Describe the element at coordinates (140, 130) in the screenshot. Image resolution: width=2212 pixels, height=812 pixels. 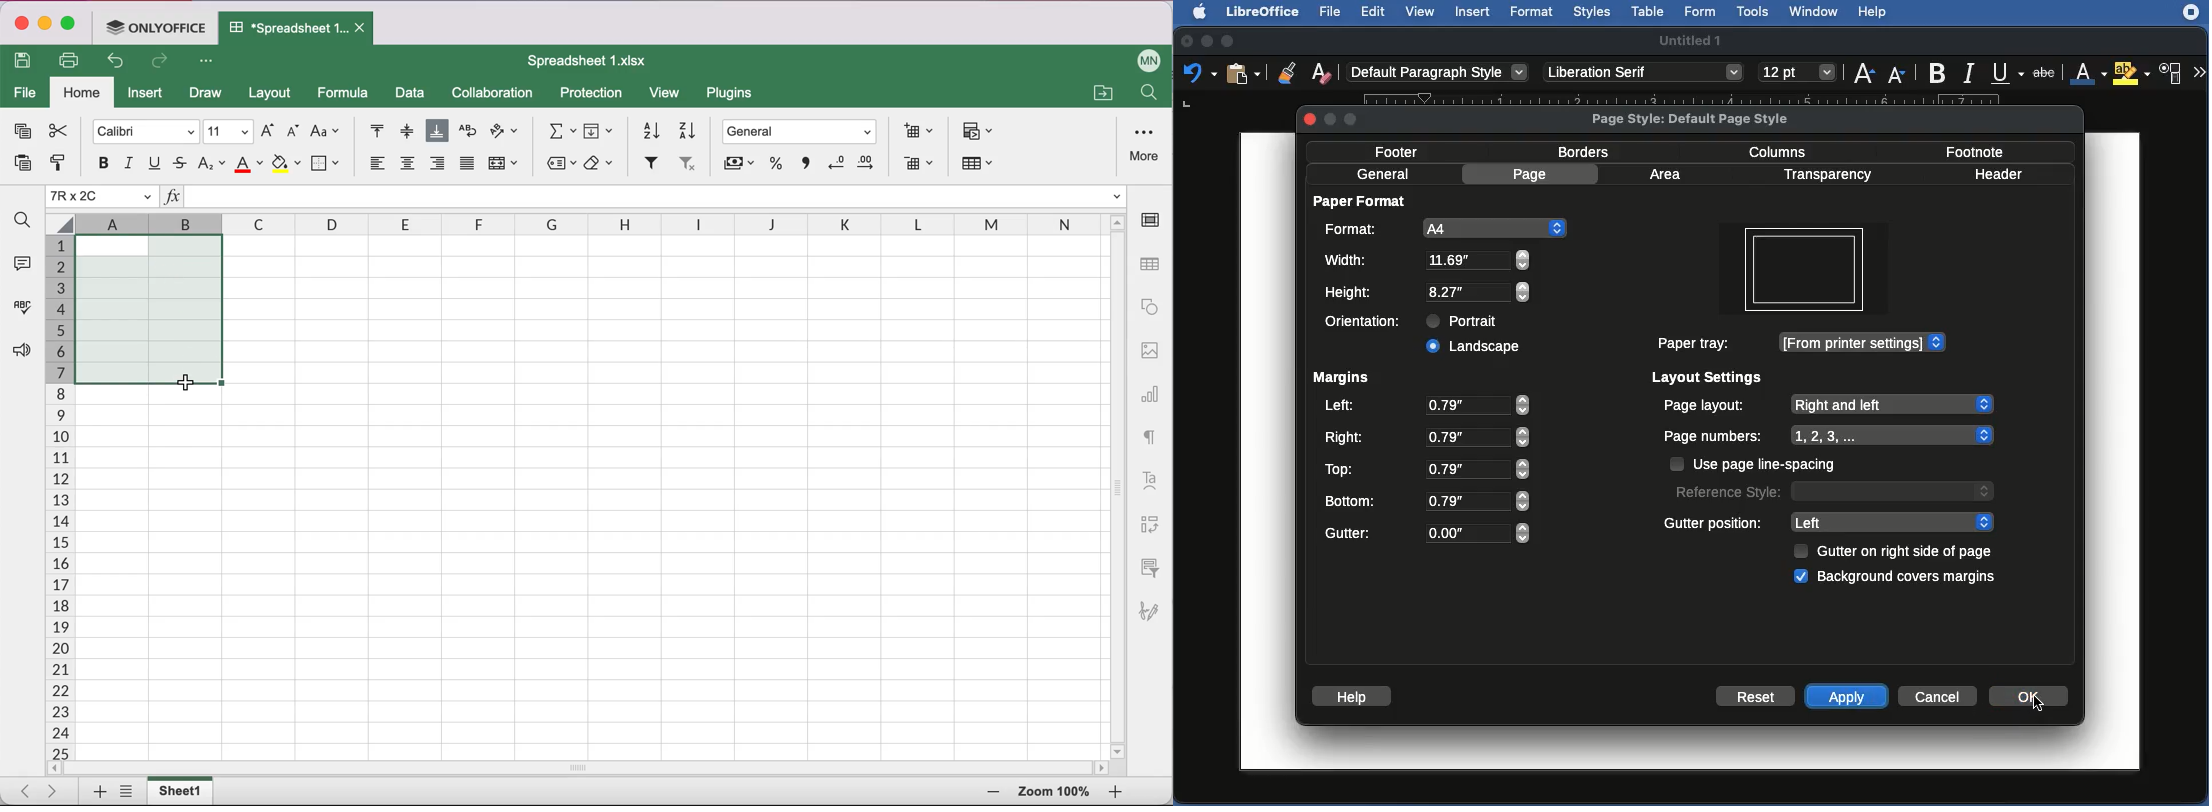
I see `font type calibri` at that location.